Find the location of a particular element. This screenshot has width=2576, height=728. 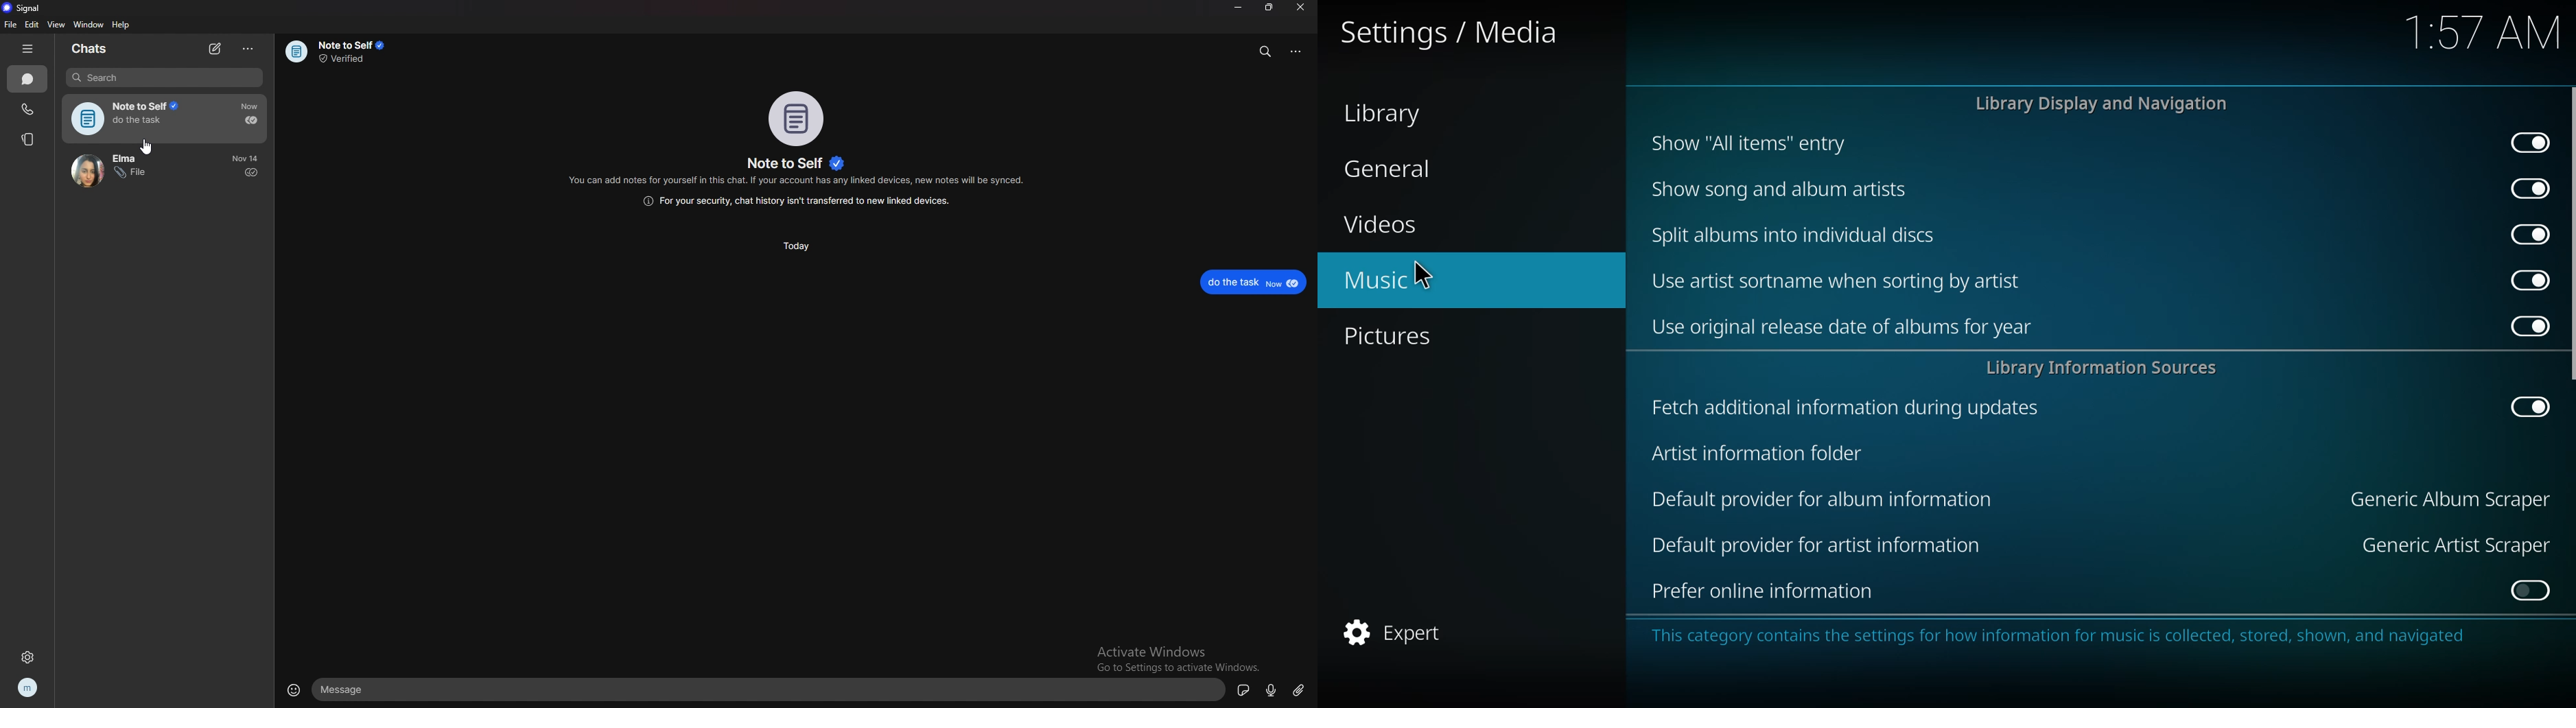

default provider for artist information is located at coordinates (1817, 545).